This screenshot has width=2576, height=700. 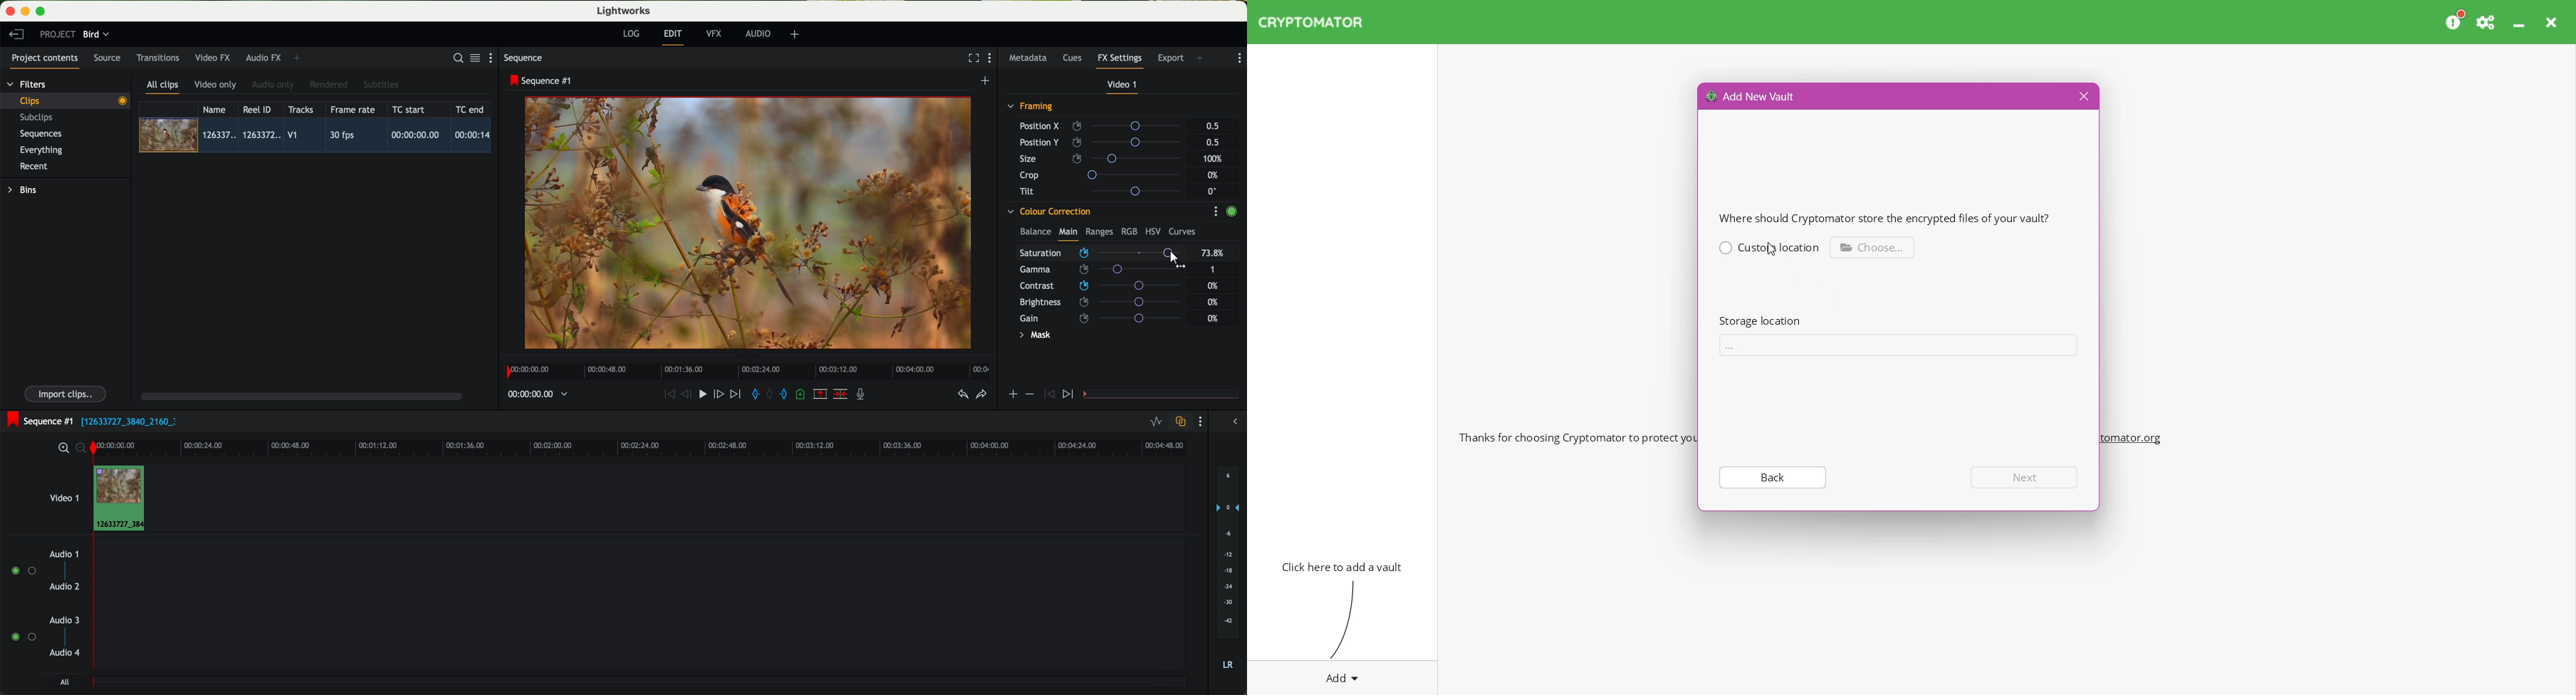 I want to click on show settings menu, so click(x=1199, y=421).